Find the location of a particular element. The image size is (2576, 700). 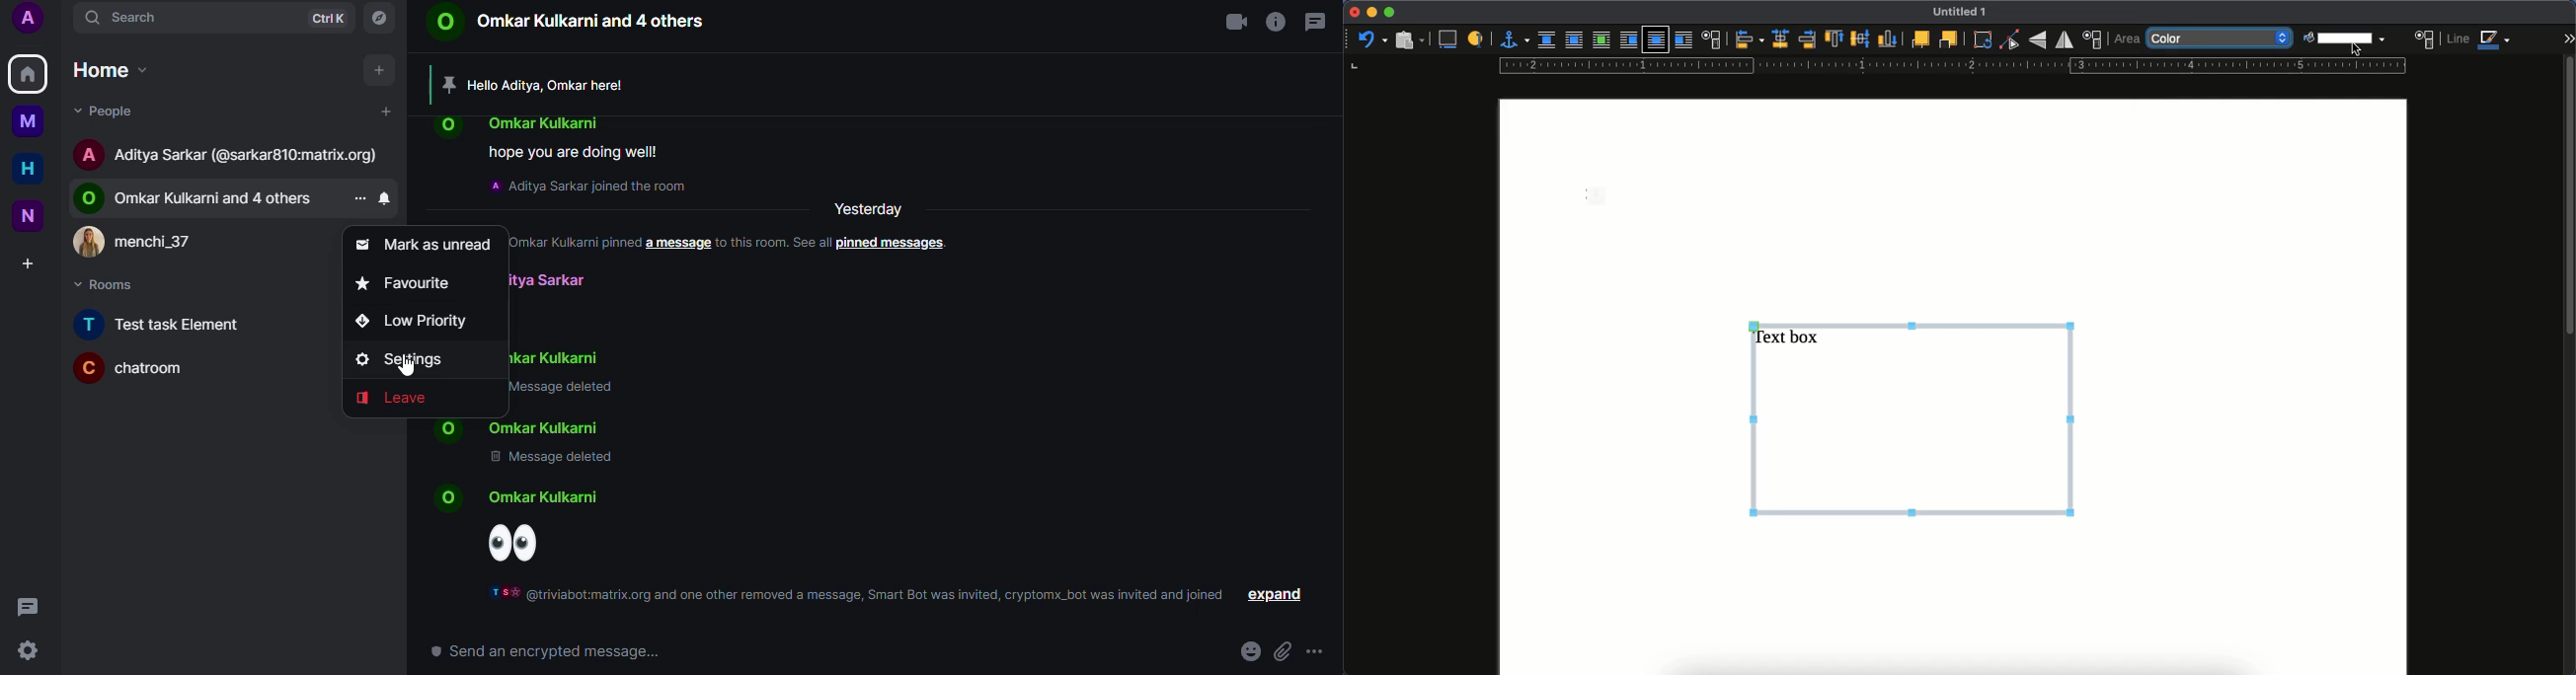

info is located at coordinates (590, 187).